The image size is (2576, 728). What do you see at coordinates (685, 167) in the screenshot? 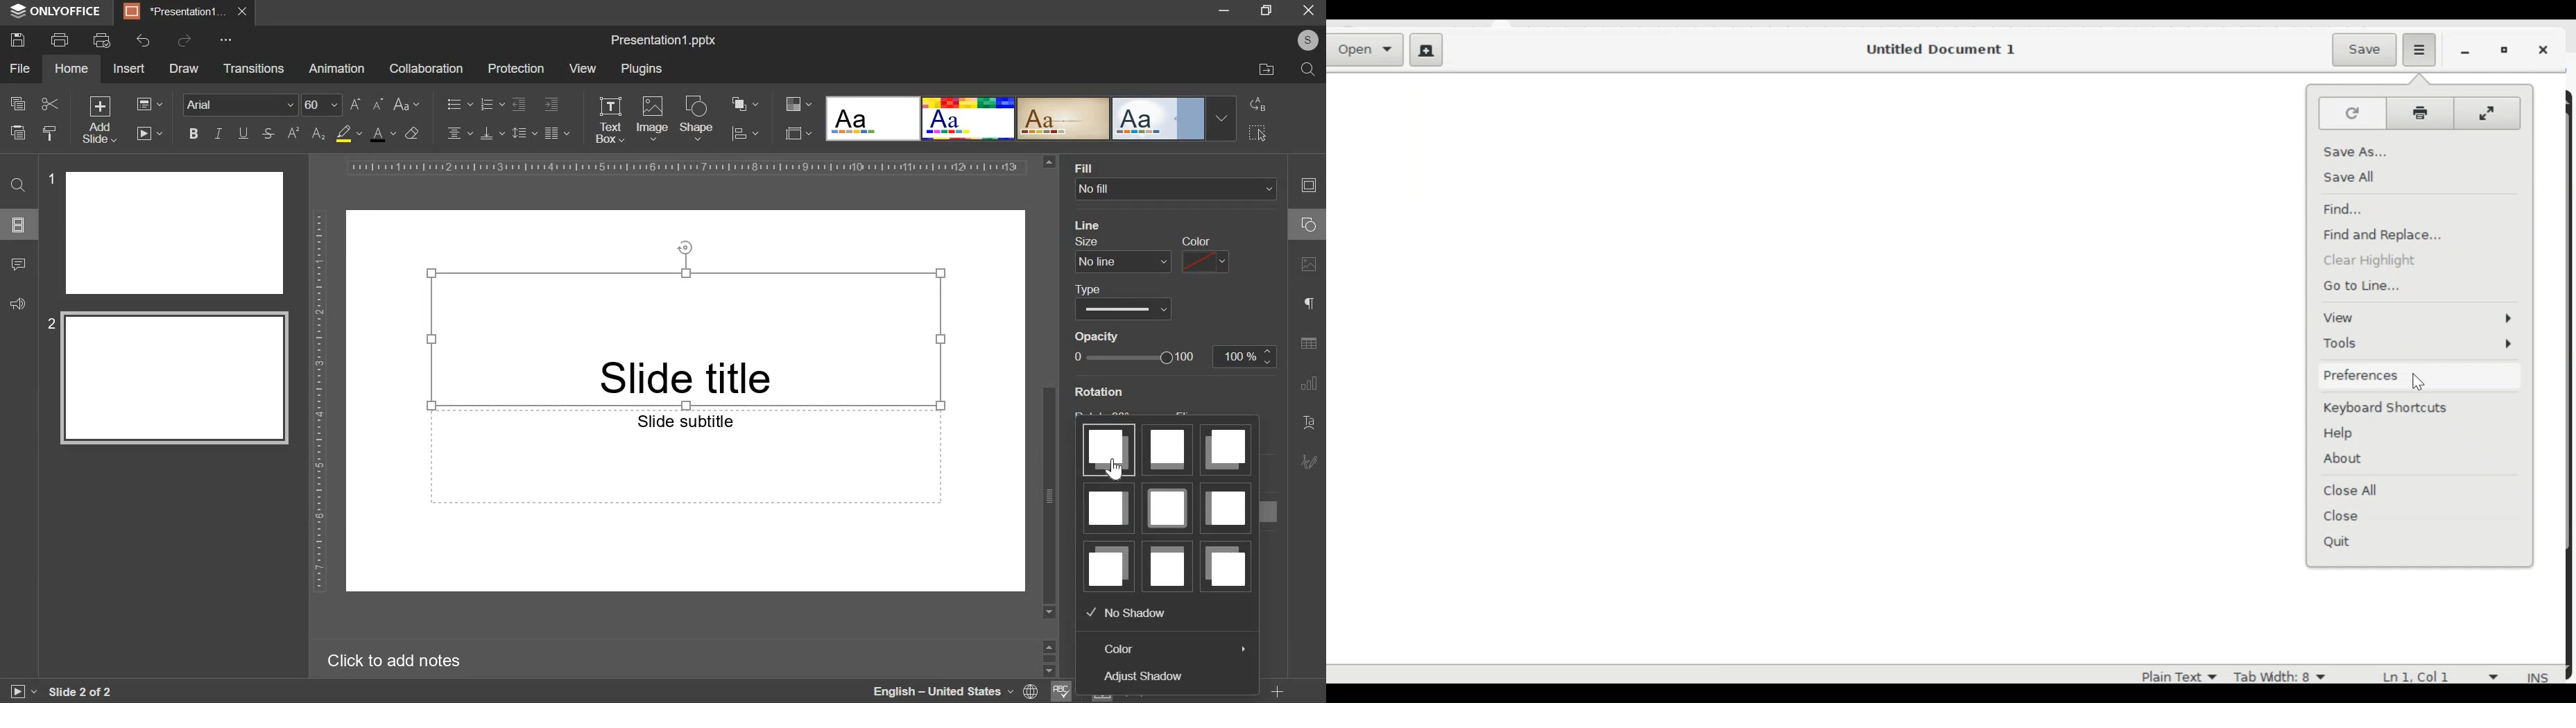
I see `horizontal scale` at bounding box center [685, 167].